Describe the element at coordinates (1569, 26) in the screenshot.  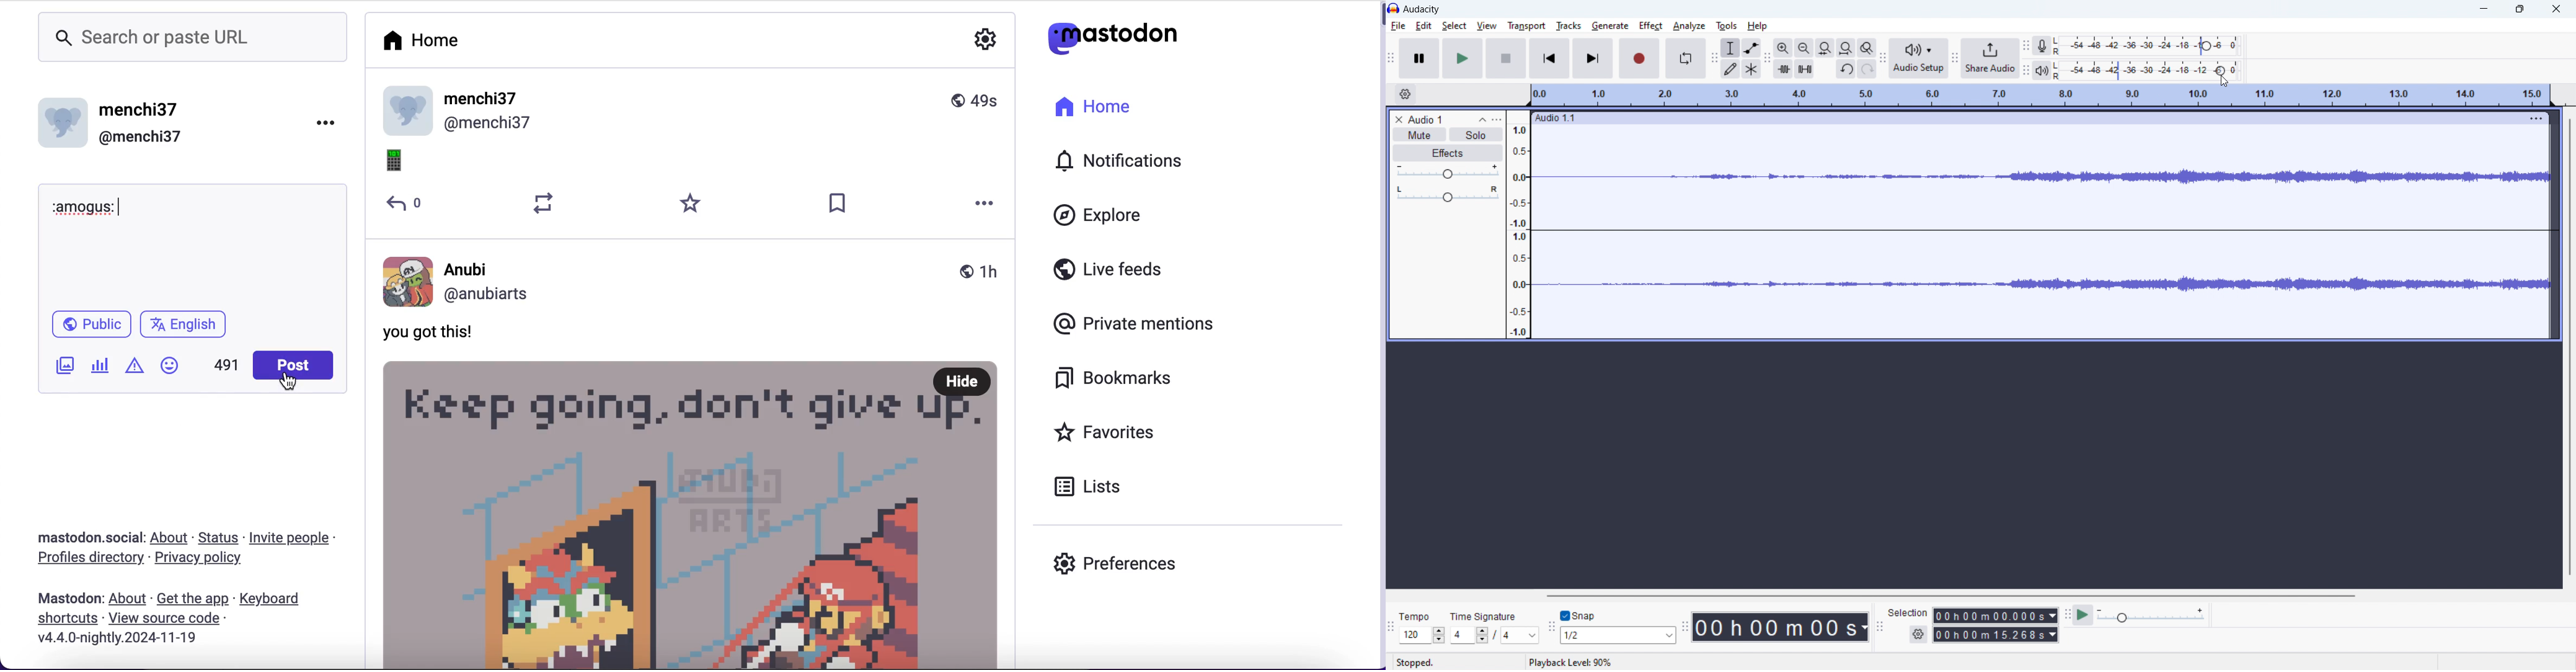
I see `tracks` at that location.